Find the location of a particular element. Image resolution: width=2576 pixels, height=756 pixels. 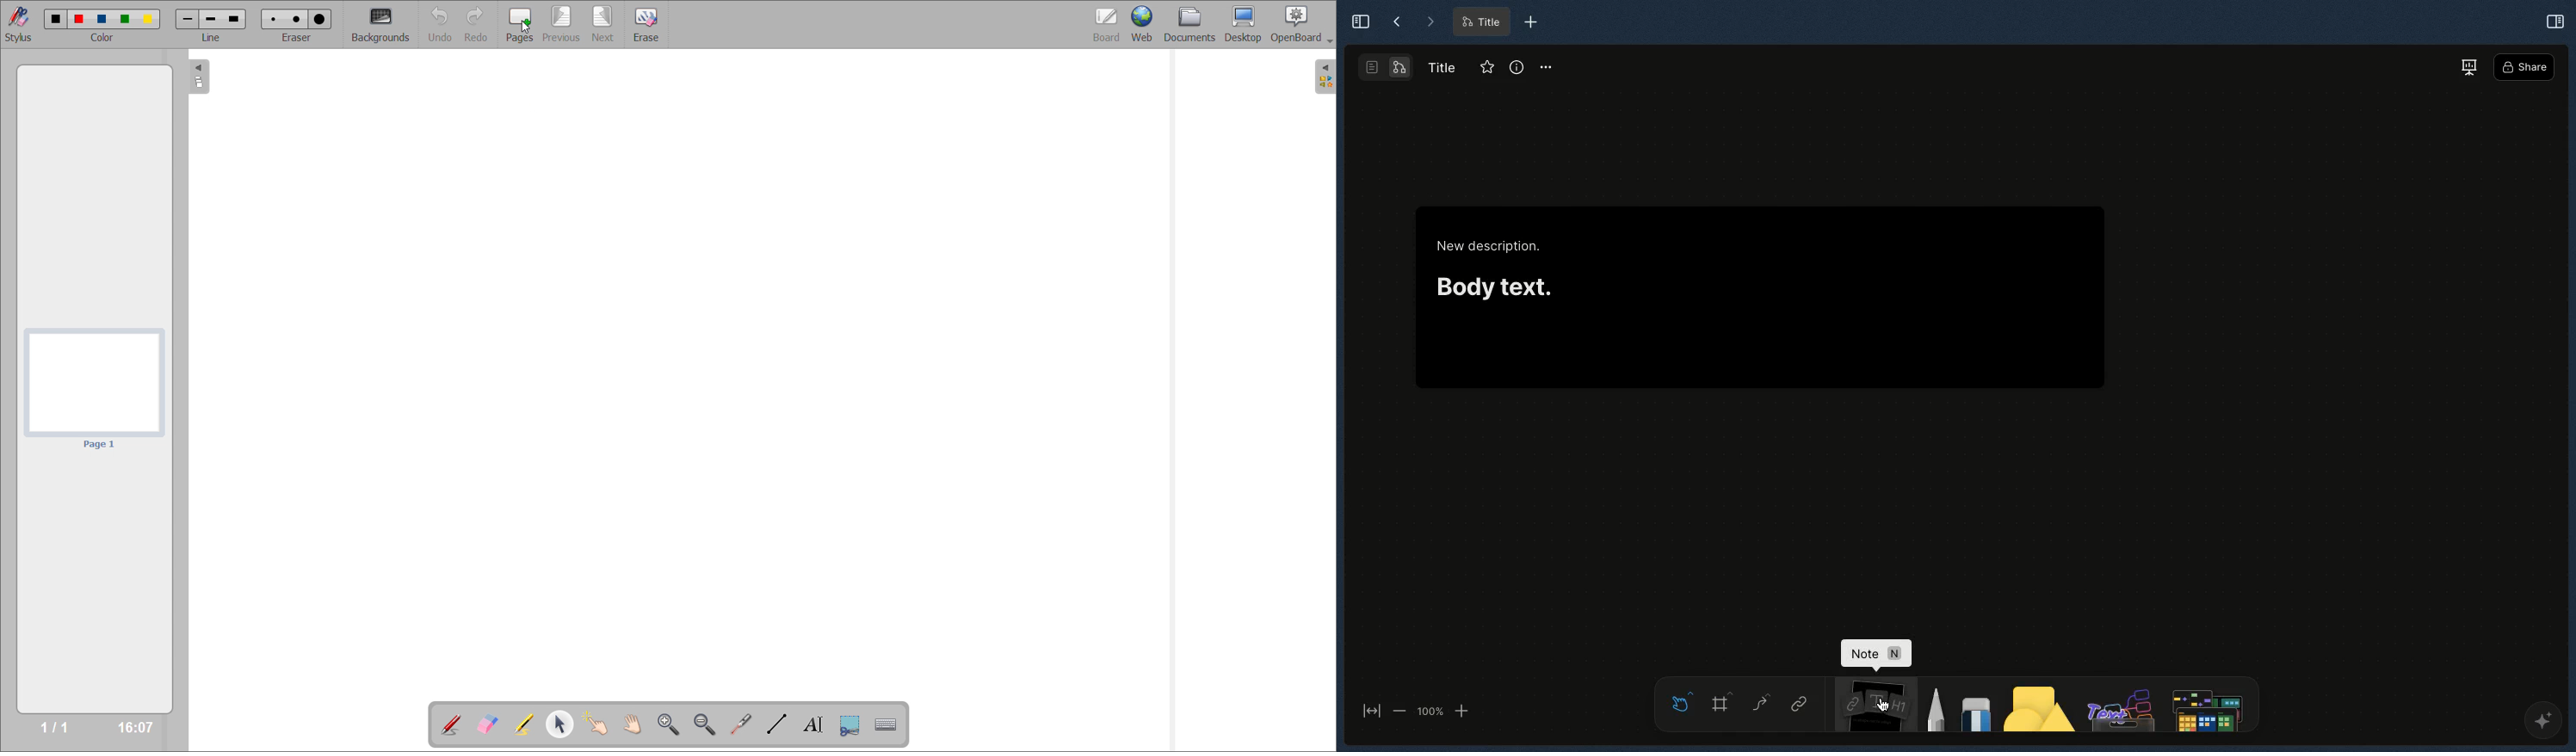

New description. is located at coordinates (1491, 247).